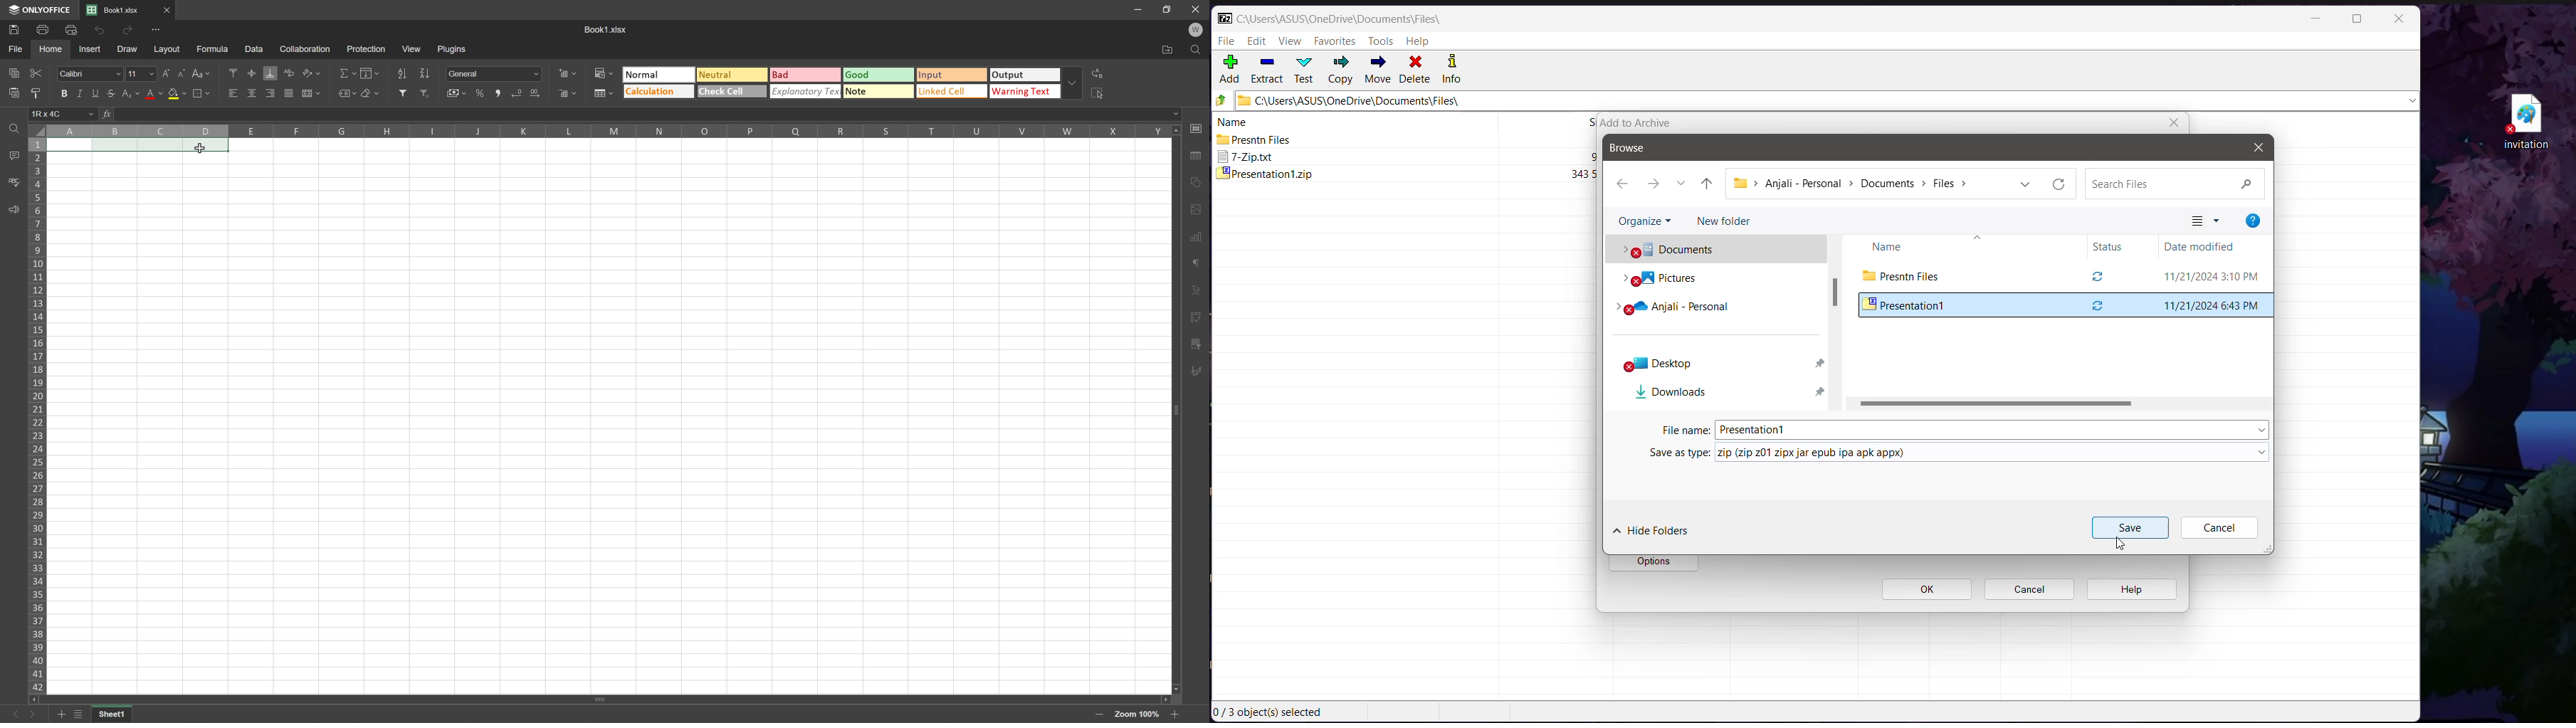 The height and width of the screenshot is (728, 2576). I want to click on Bad, so click(806, 76).